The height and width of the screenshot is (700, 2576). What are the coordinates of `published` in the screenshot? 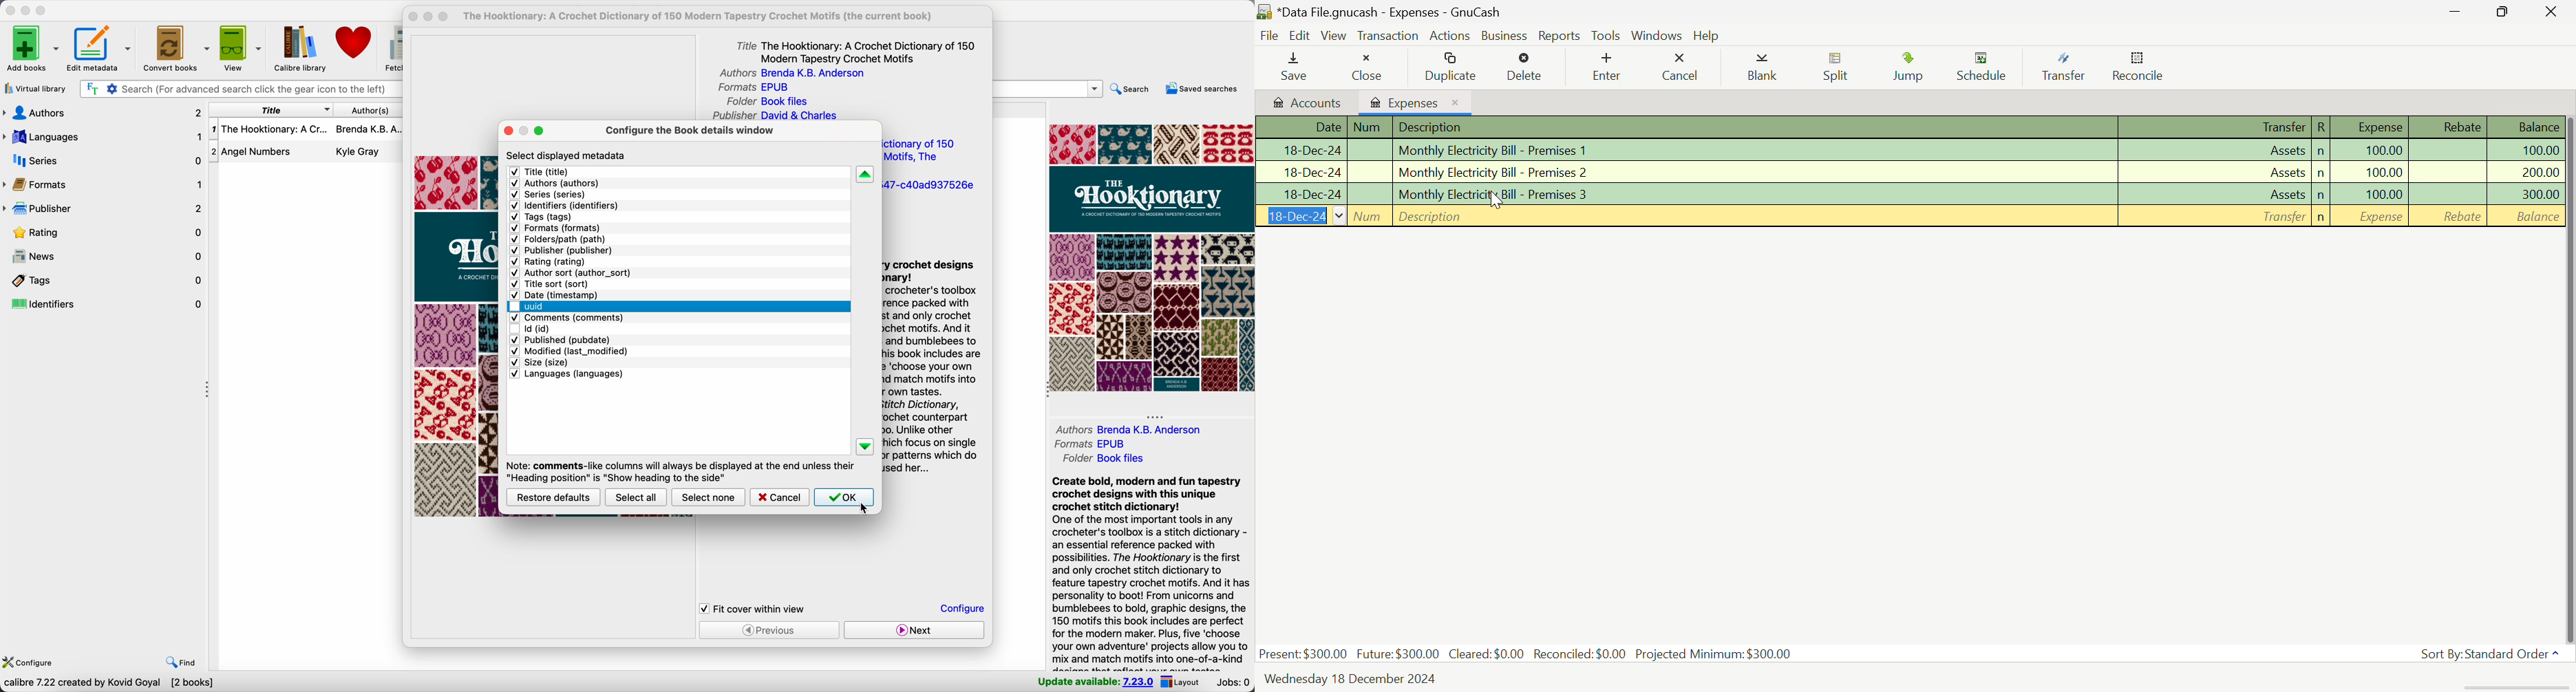 It's located at (562, 339).